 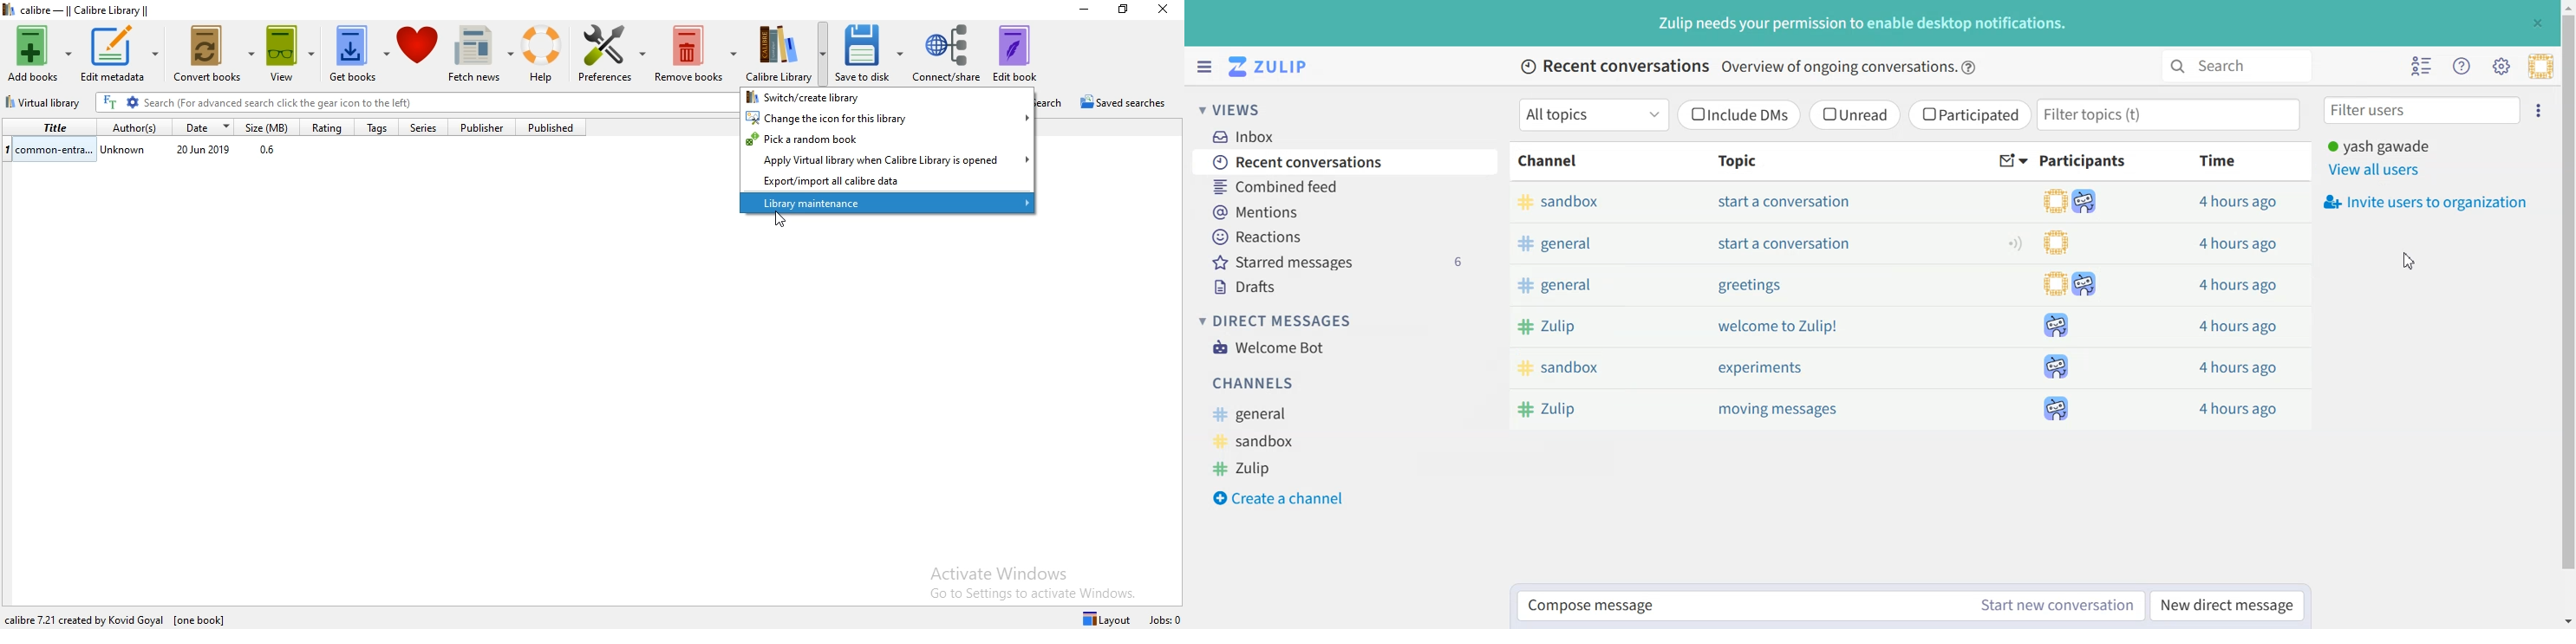 I want to click on Search the full text of all books in the library, not just their metadata, so click(x=110, y=102).